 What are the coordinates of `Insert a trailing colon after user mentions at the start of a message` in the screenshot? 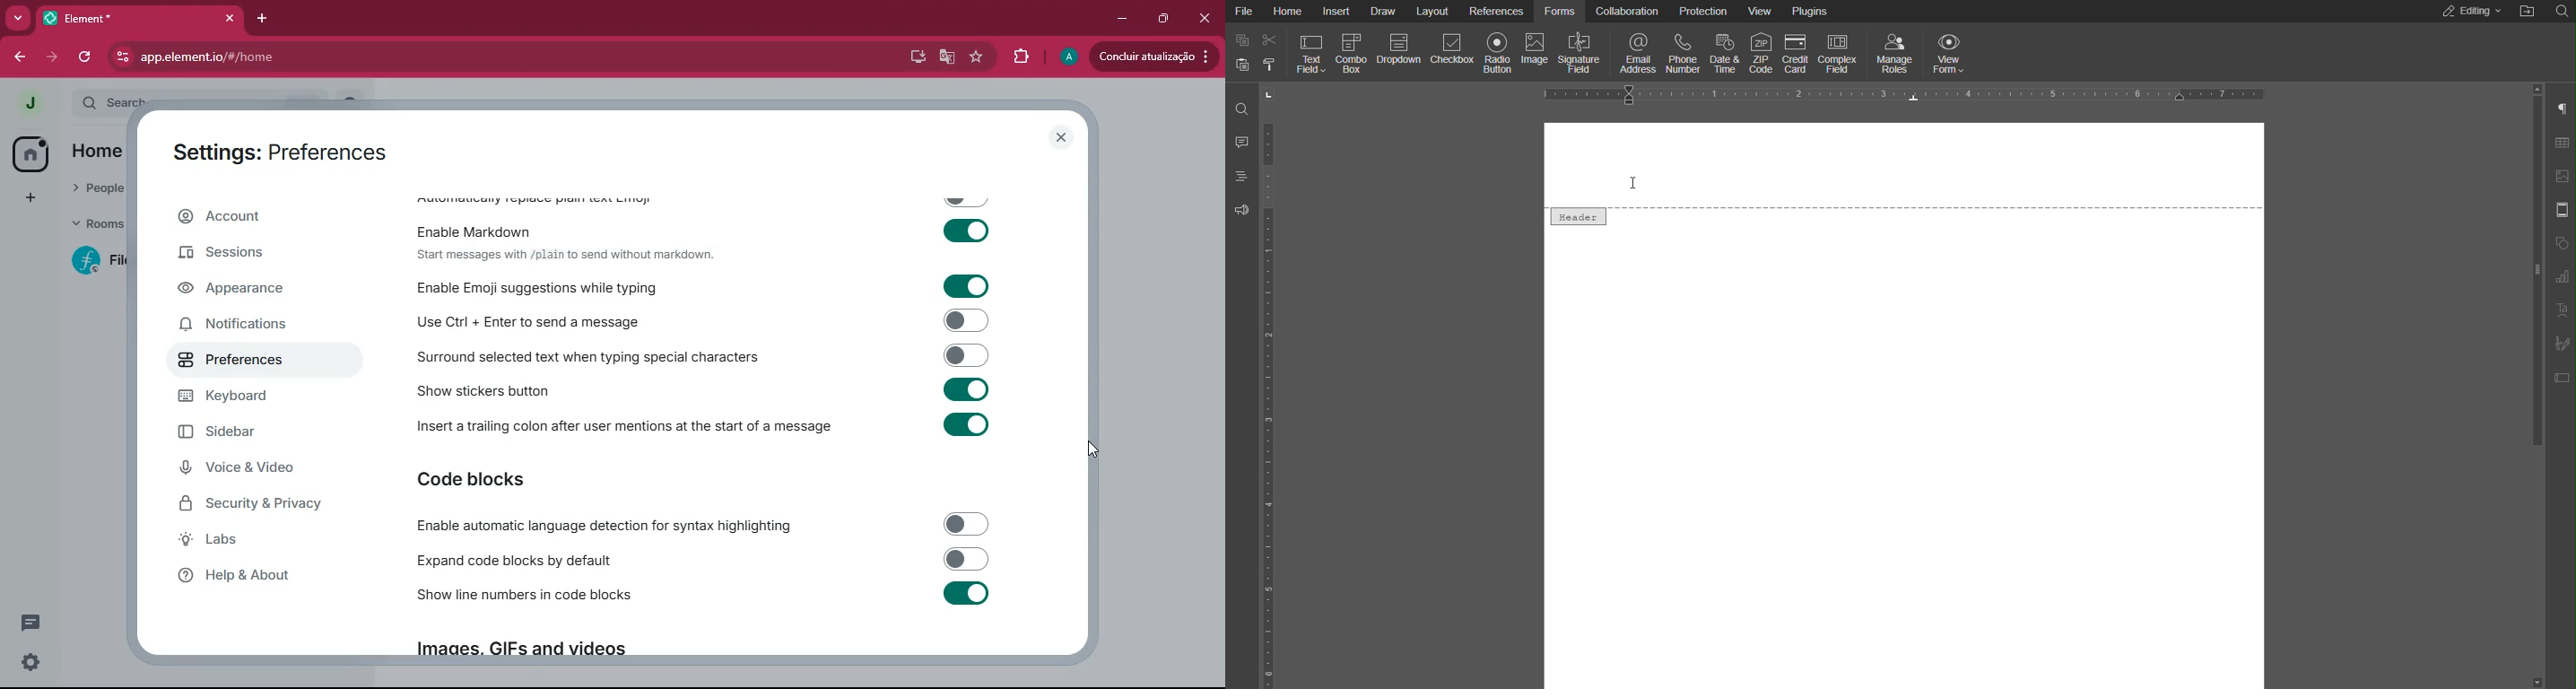 It's located at (707, 423).